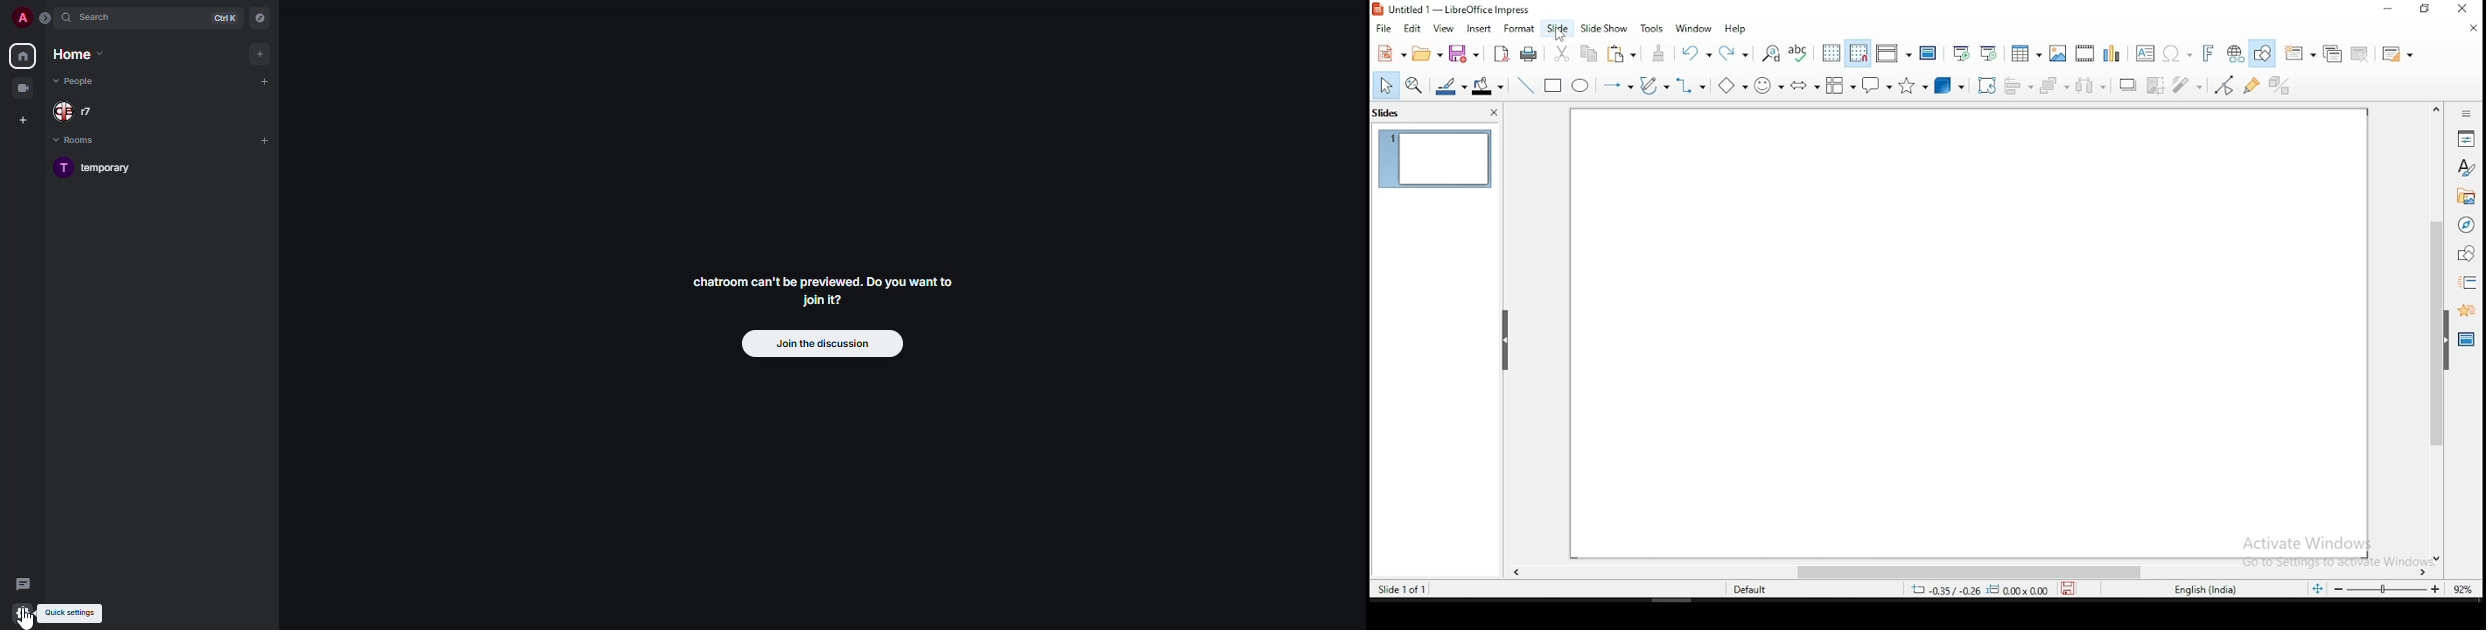 This screenshot has height=644, width=2492. What do you see at coordinates (1404, 589) in the screenshot?
I see `slide of 1 of 1` at bounding box center [1404, 589].